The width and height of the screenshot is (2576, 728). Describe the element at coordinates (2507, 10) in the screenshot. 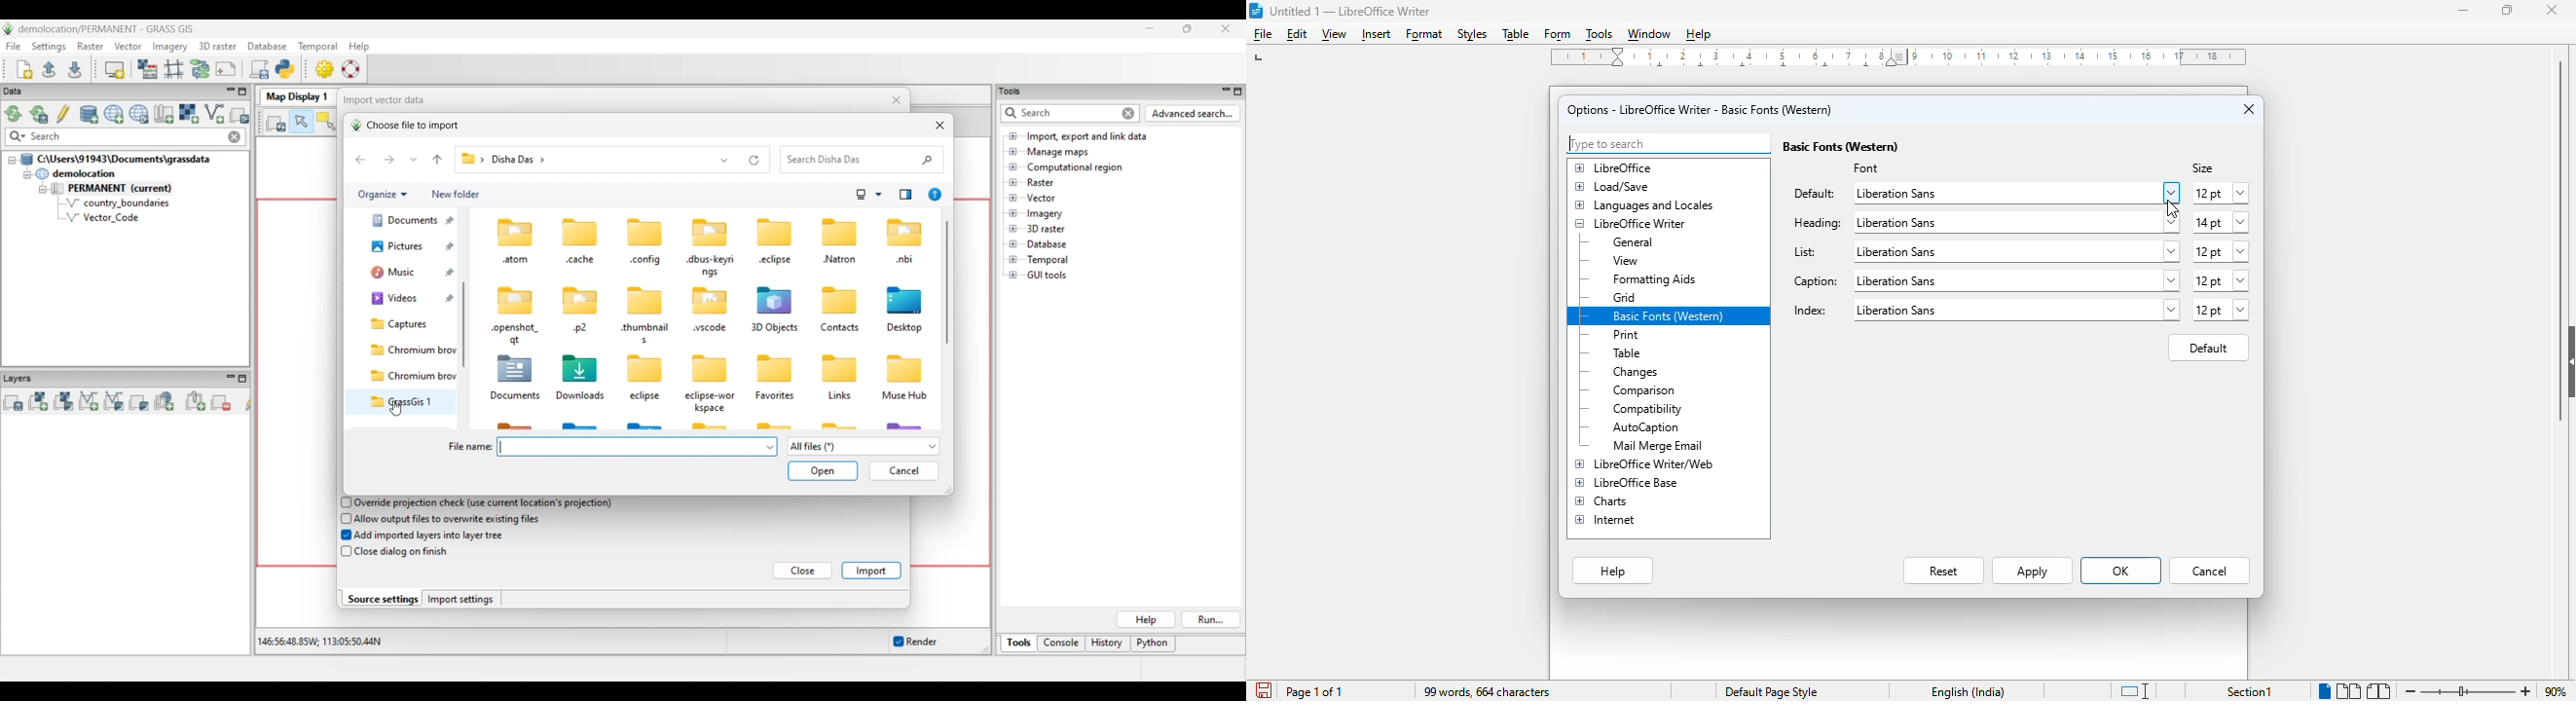

I see `maximize` at that location.